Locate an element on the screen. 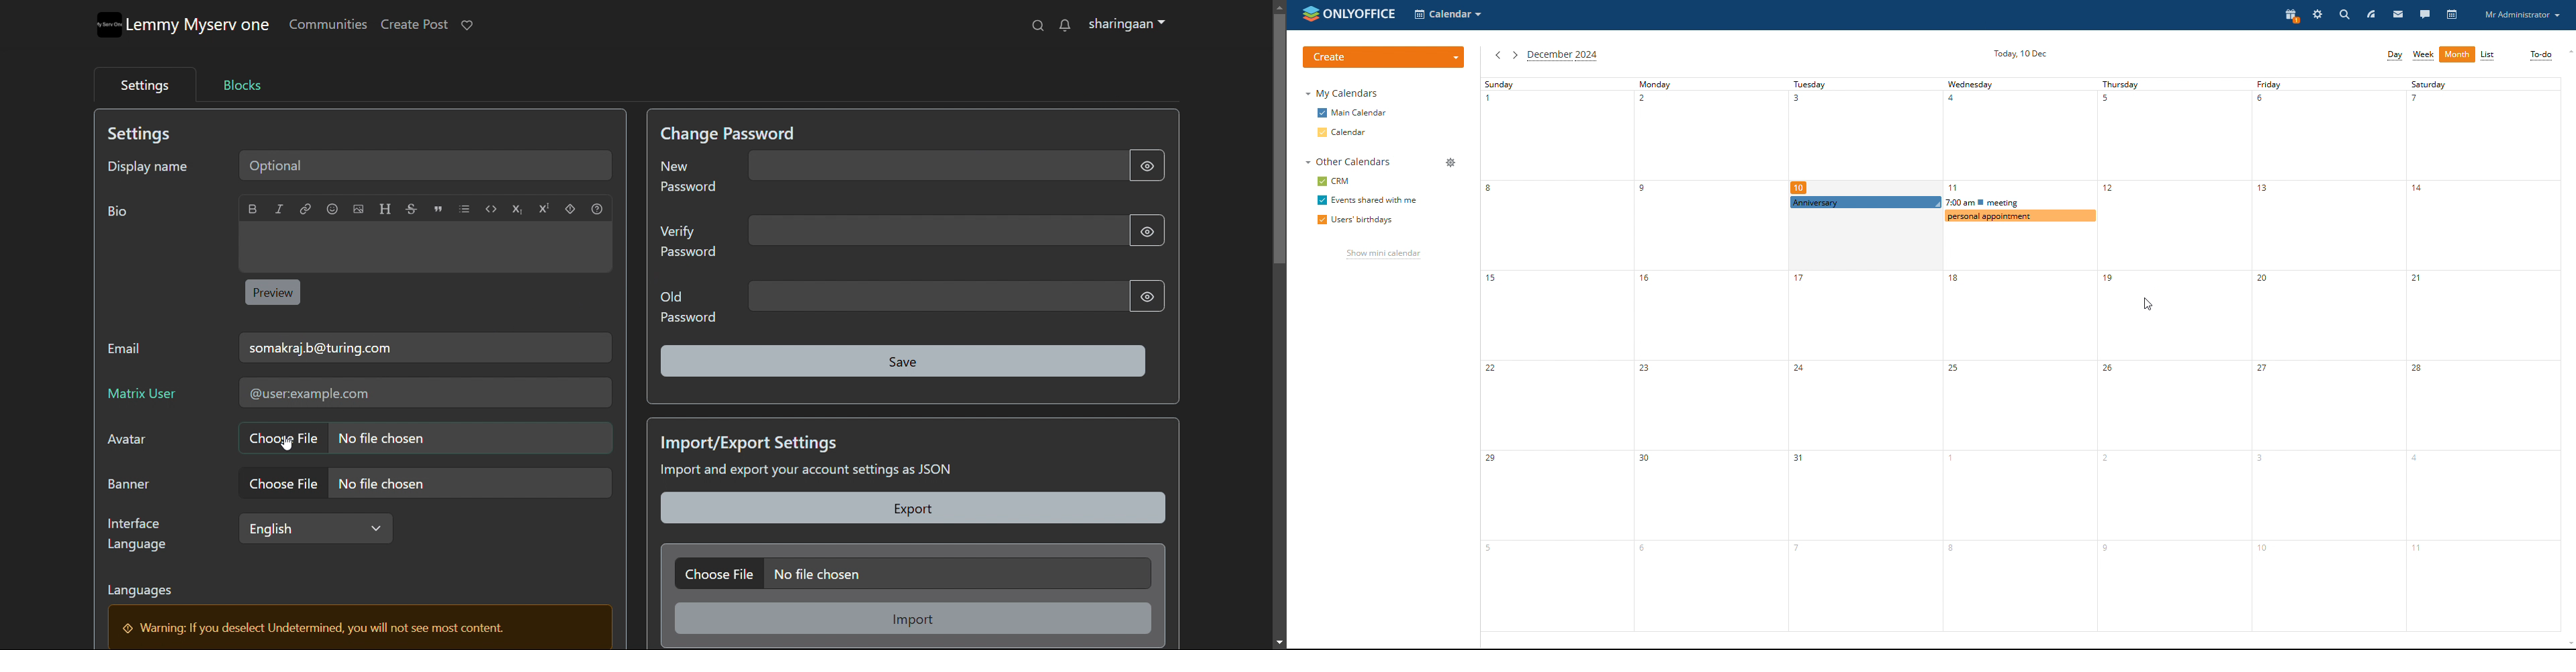 This screenshot has width=2576, height=672. tuesday is located at coordinates (1864, 355).